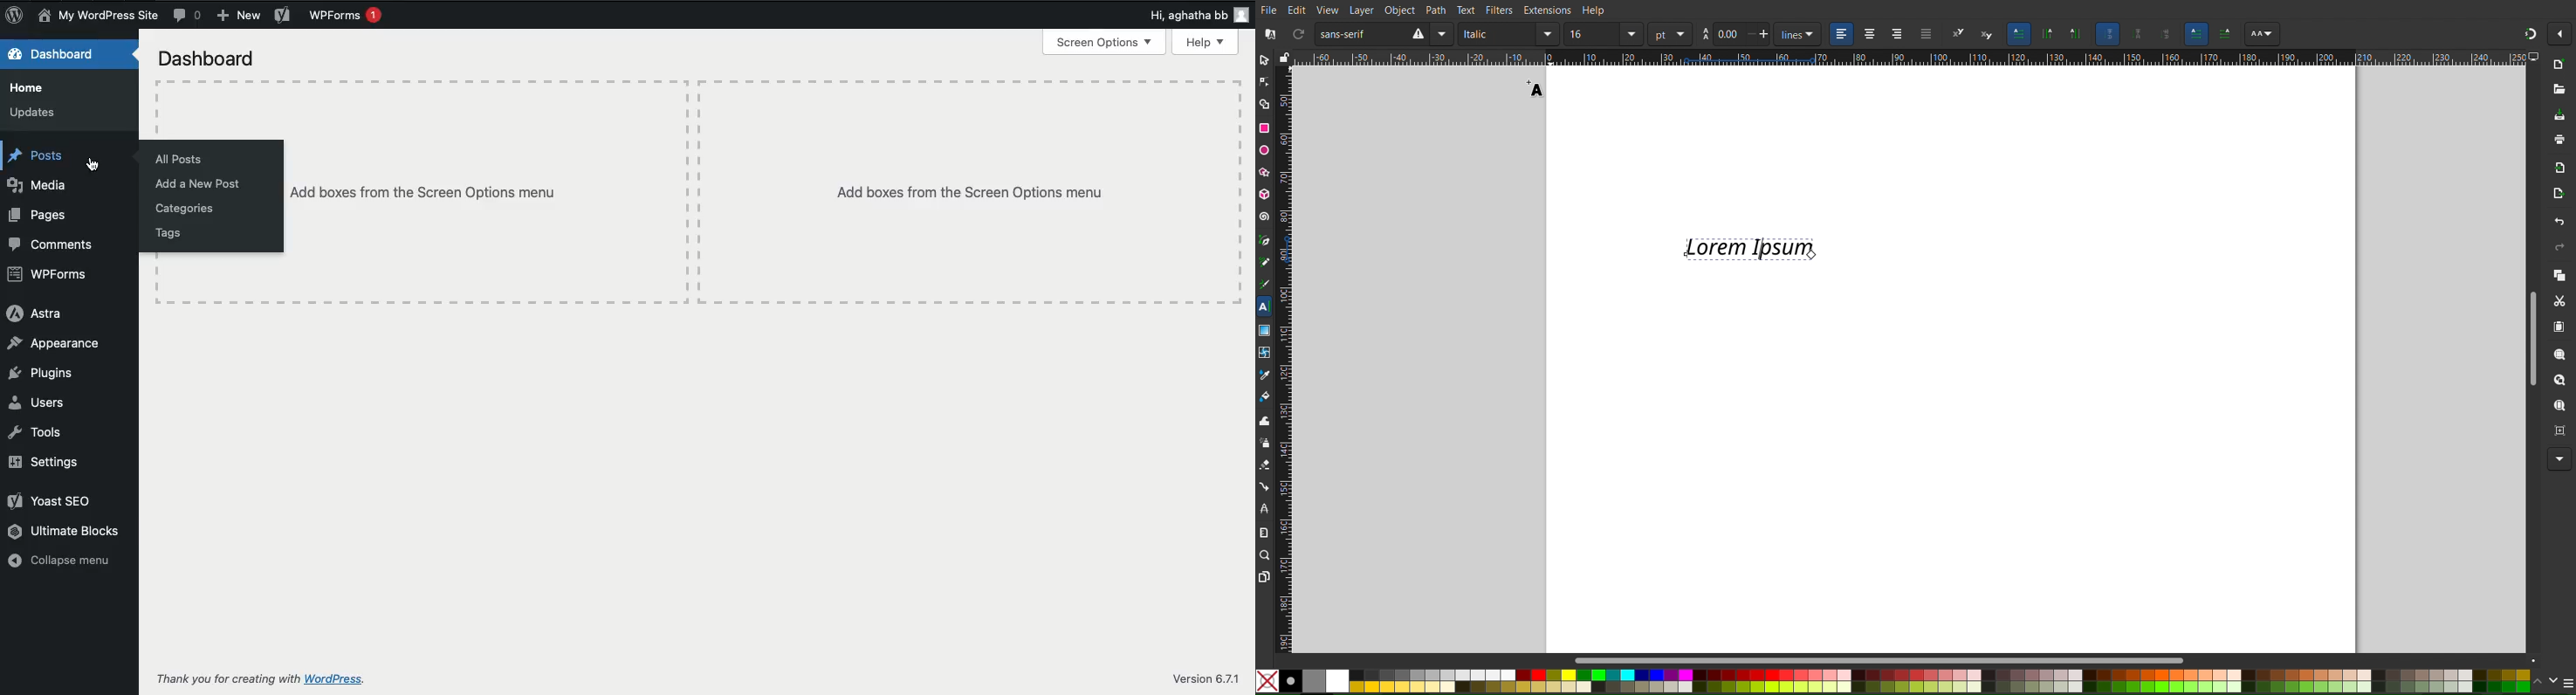 The width and height of the screenshot is (2576, 700). Describe the element at coordinates (1265, 241) in the screenshot. I see `Pen Tool` at that location.